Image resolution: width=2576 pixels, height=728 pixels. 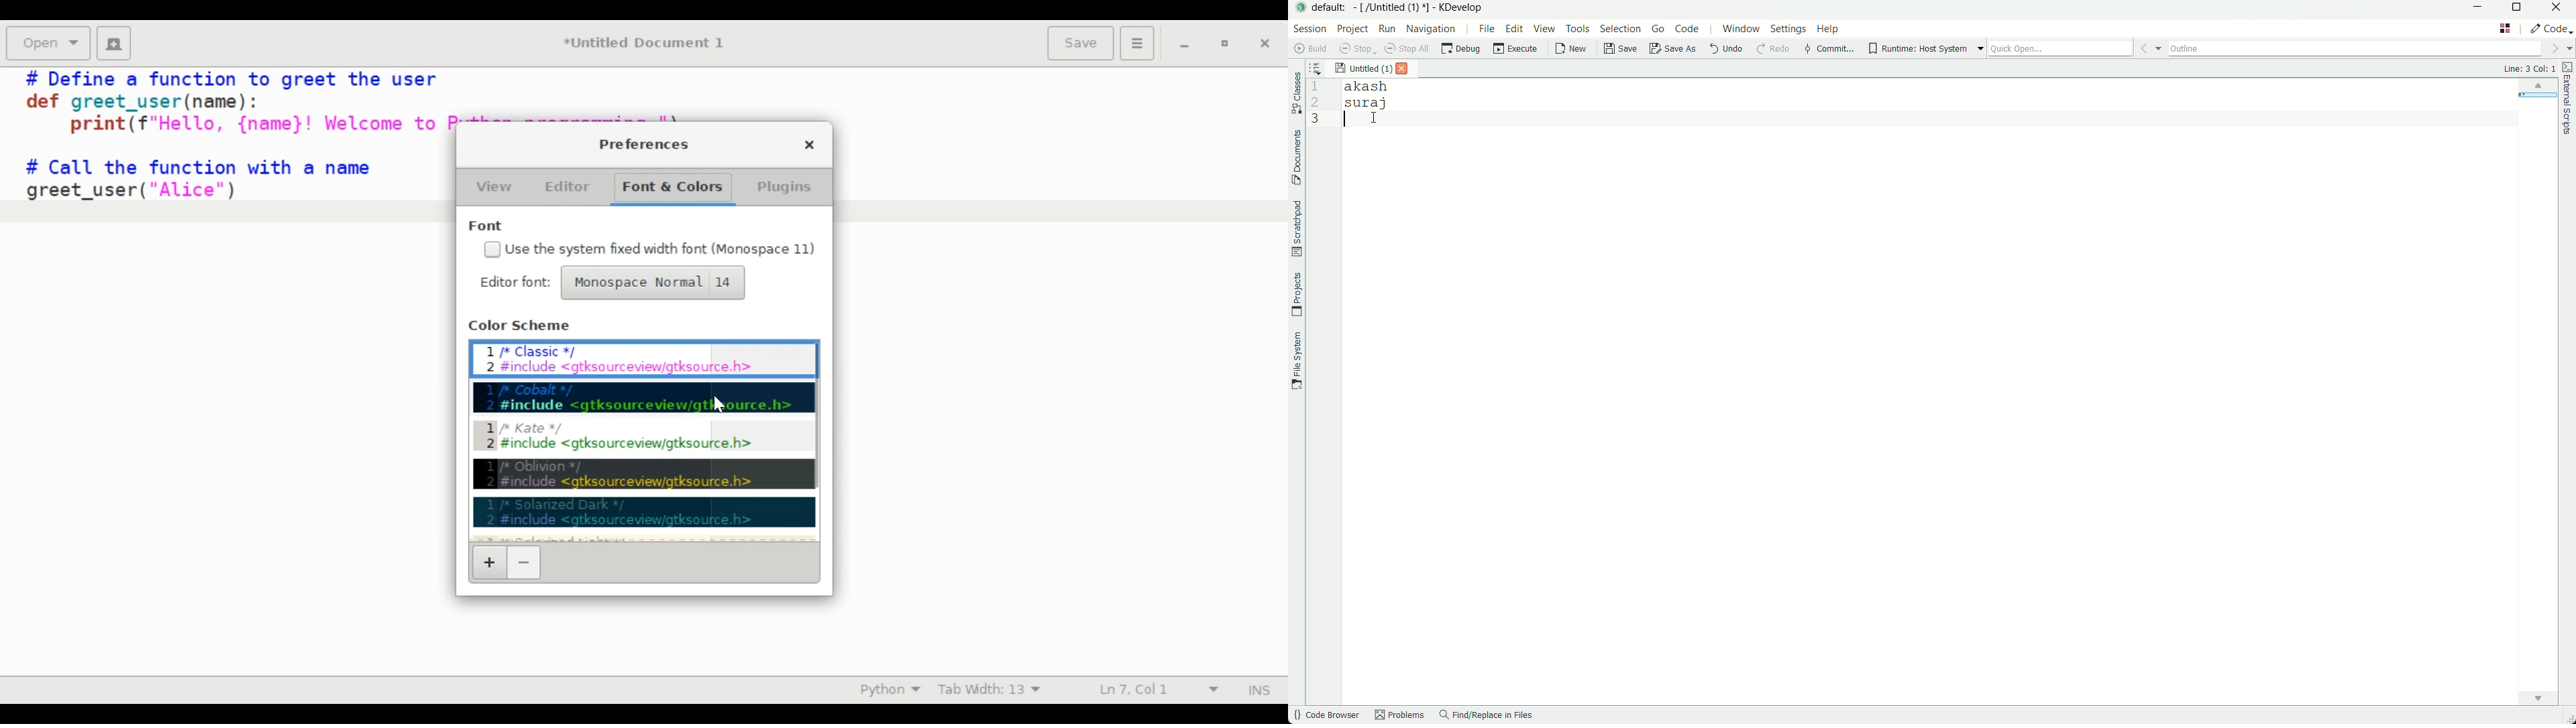 What do you see at coordinates (645, 398) in the screenshot?
I see `Cobalt` at bounding box center [645, 398].